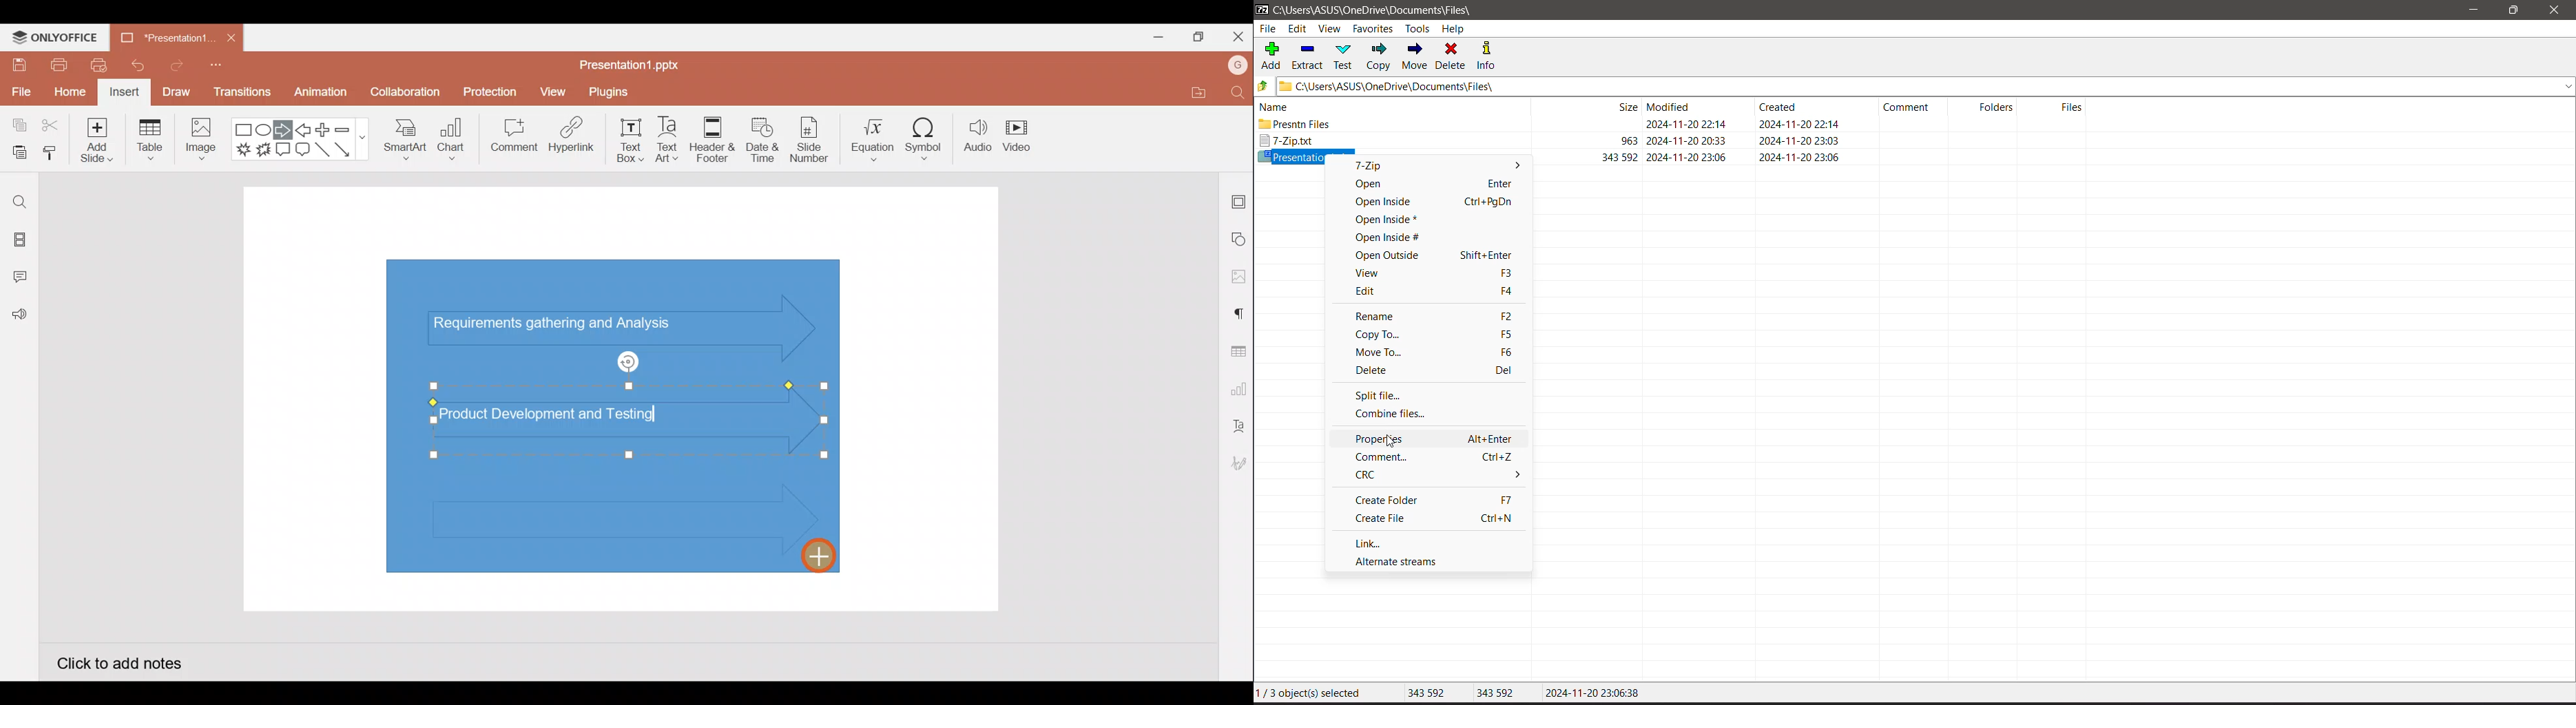  I want to click on Left arrow, so click(304, 130).